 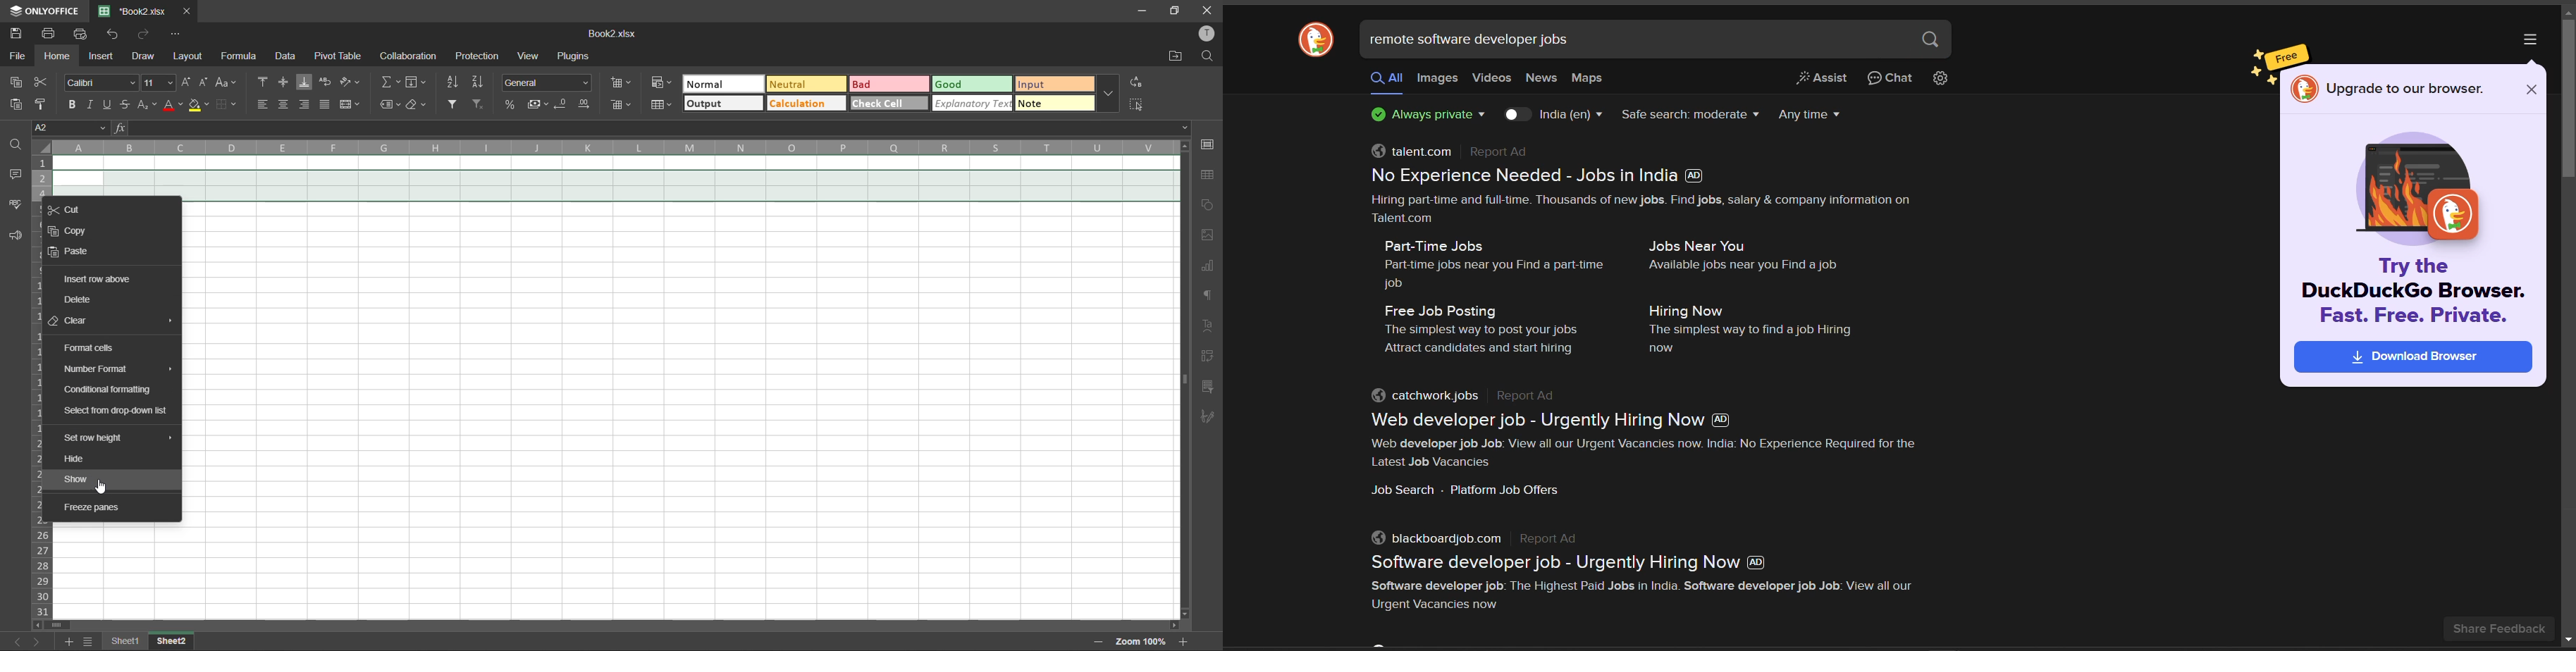 What do you see at coordinates (1135, 83) in the screenshot?
I see `replace` at bounding box center [1135, 83].